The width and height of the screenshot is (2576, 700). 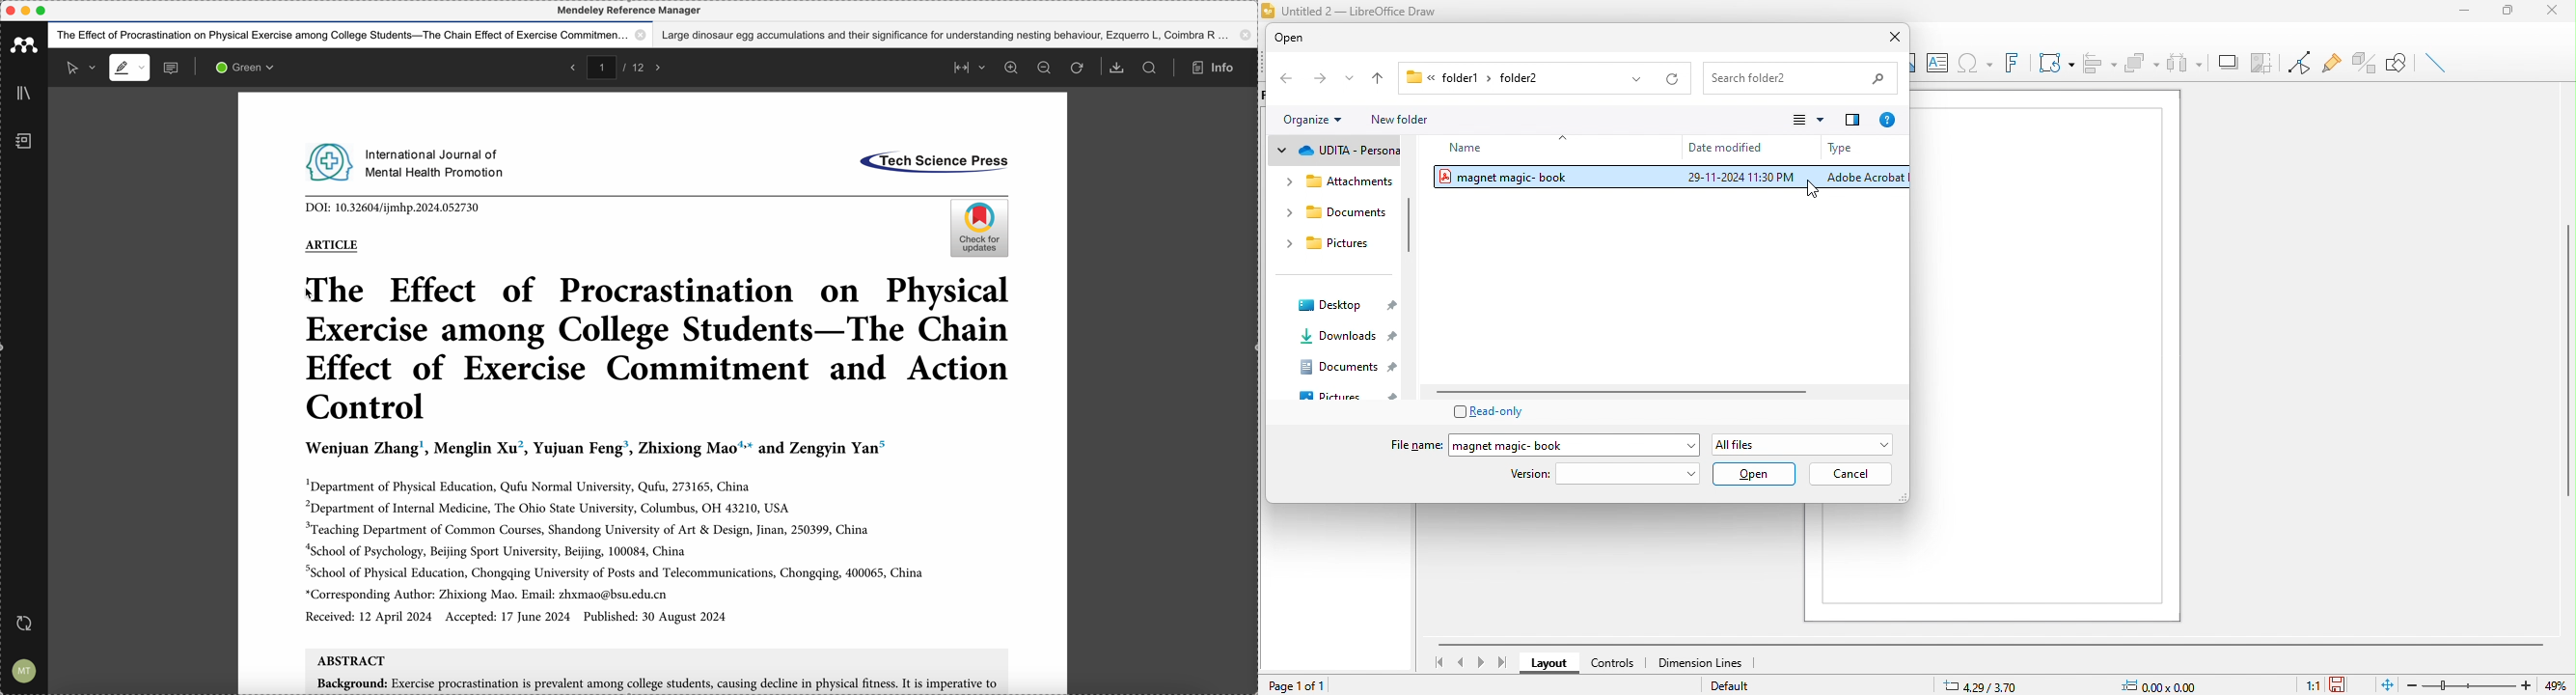 I want to click on folder 2, so click(x=1537, y=80).